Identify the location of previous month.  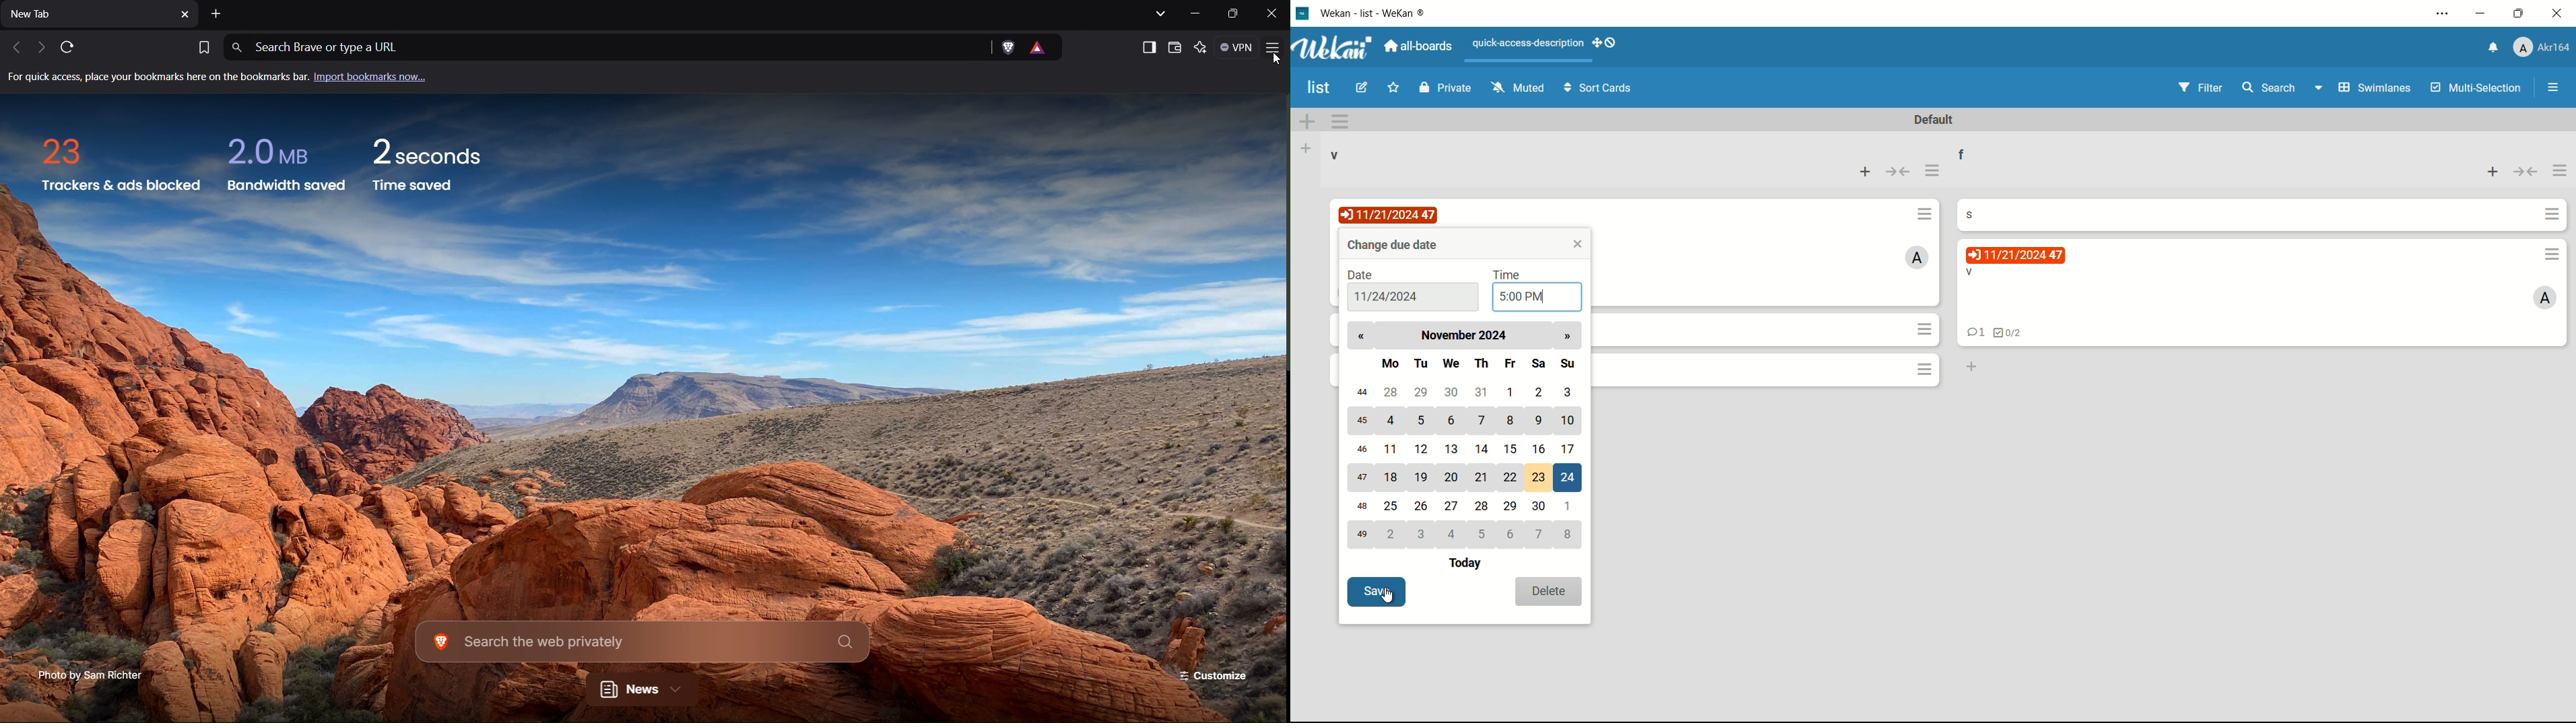
(1361, 336).